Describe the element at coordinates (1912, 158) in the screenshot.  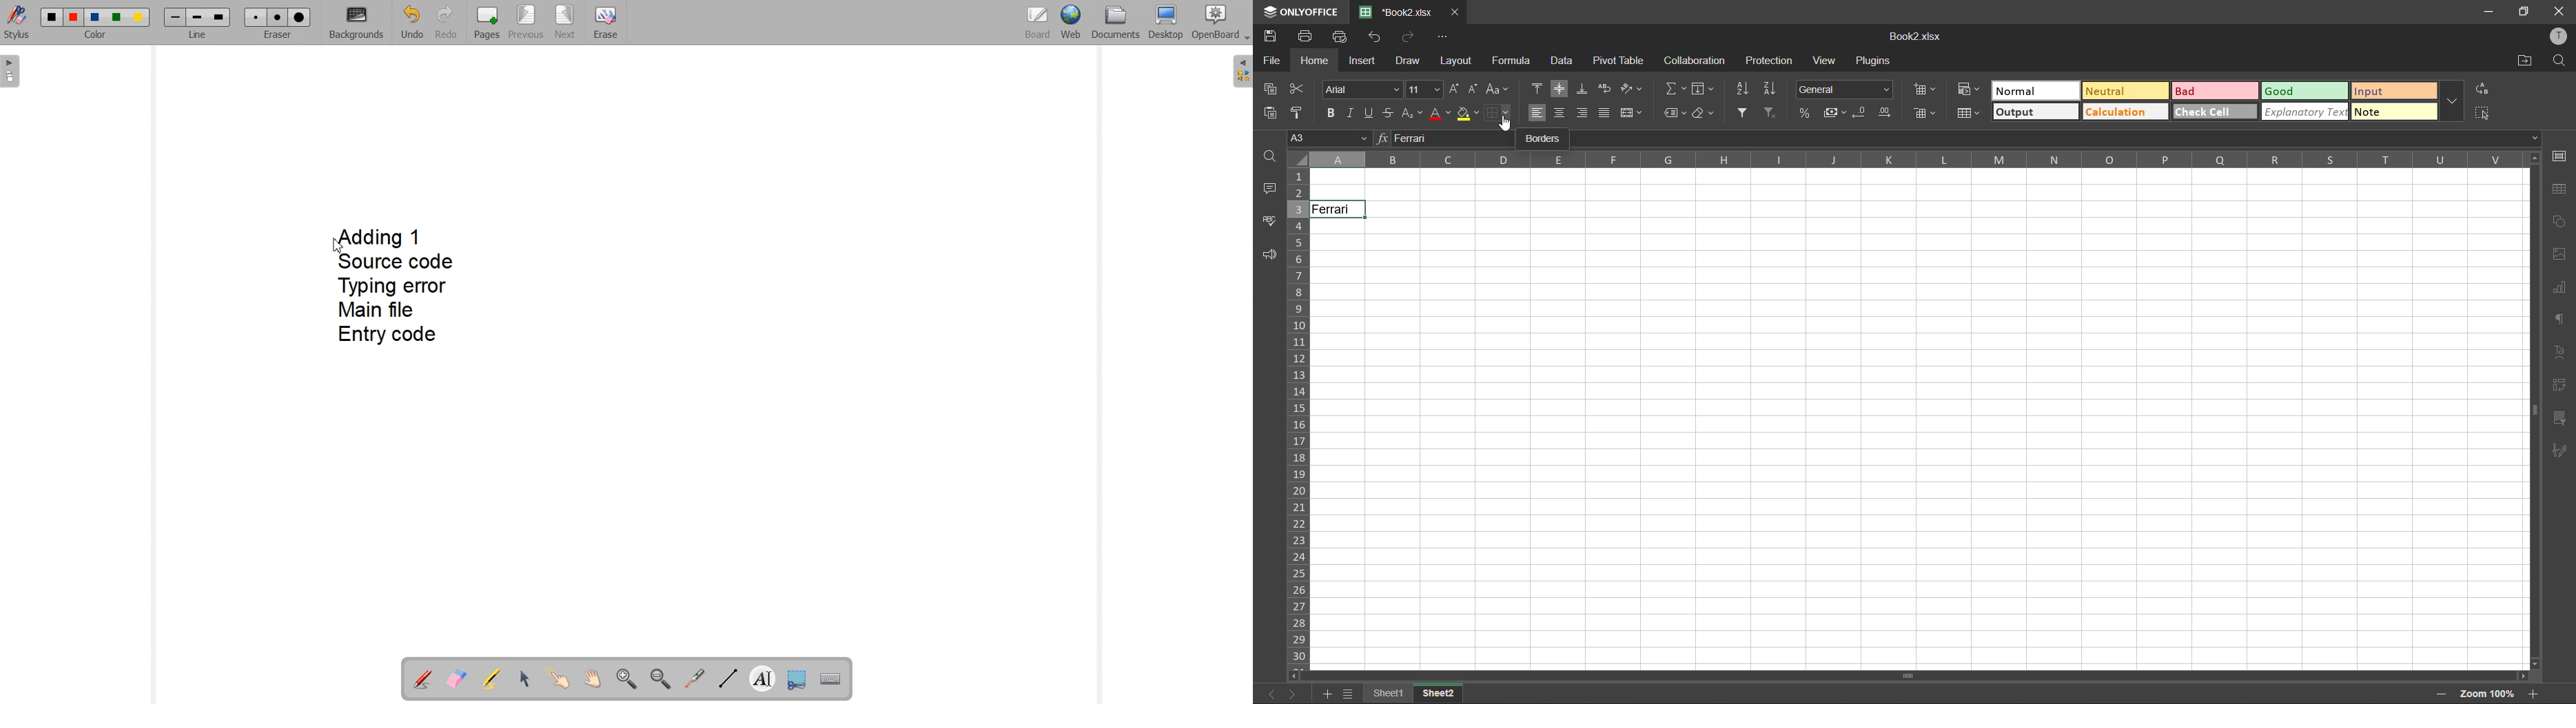
I see `column names` at that location.